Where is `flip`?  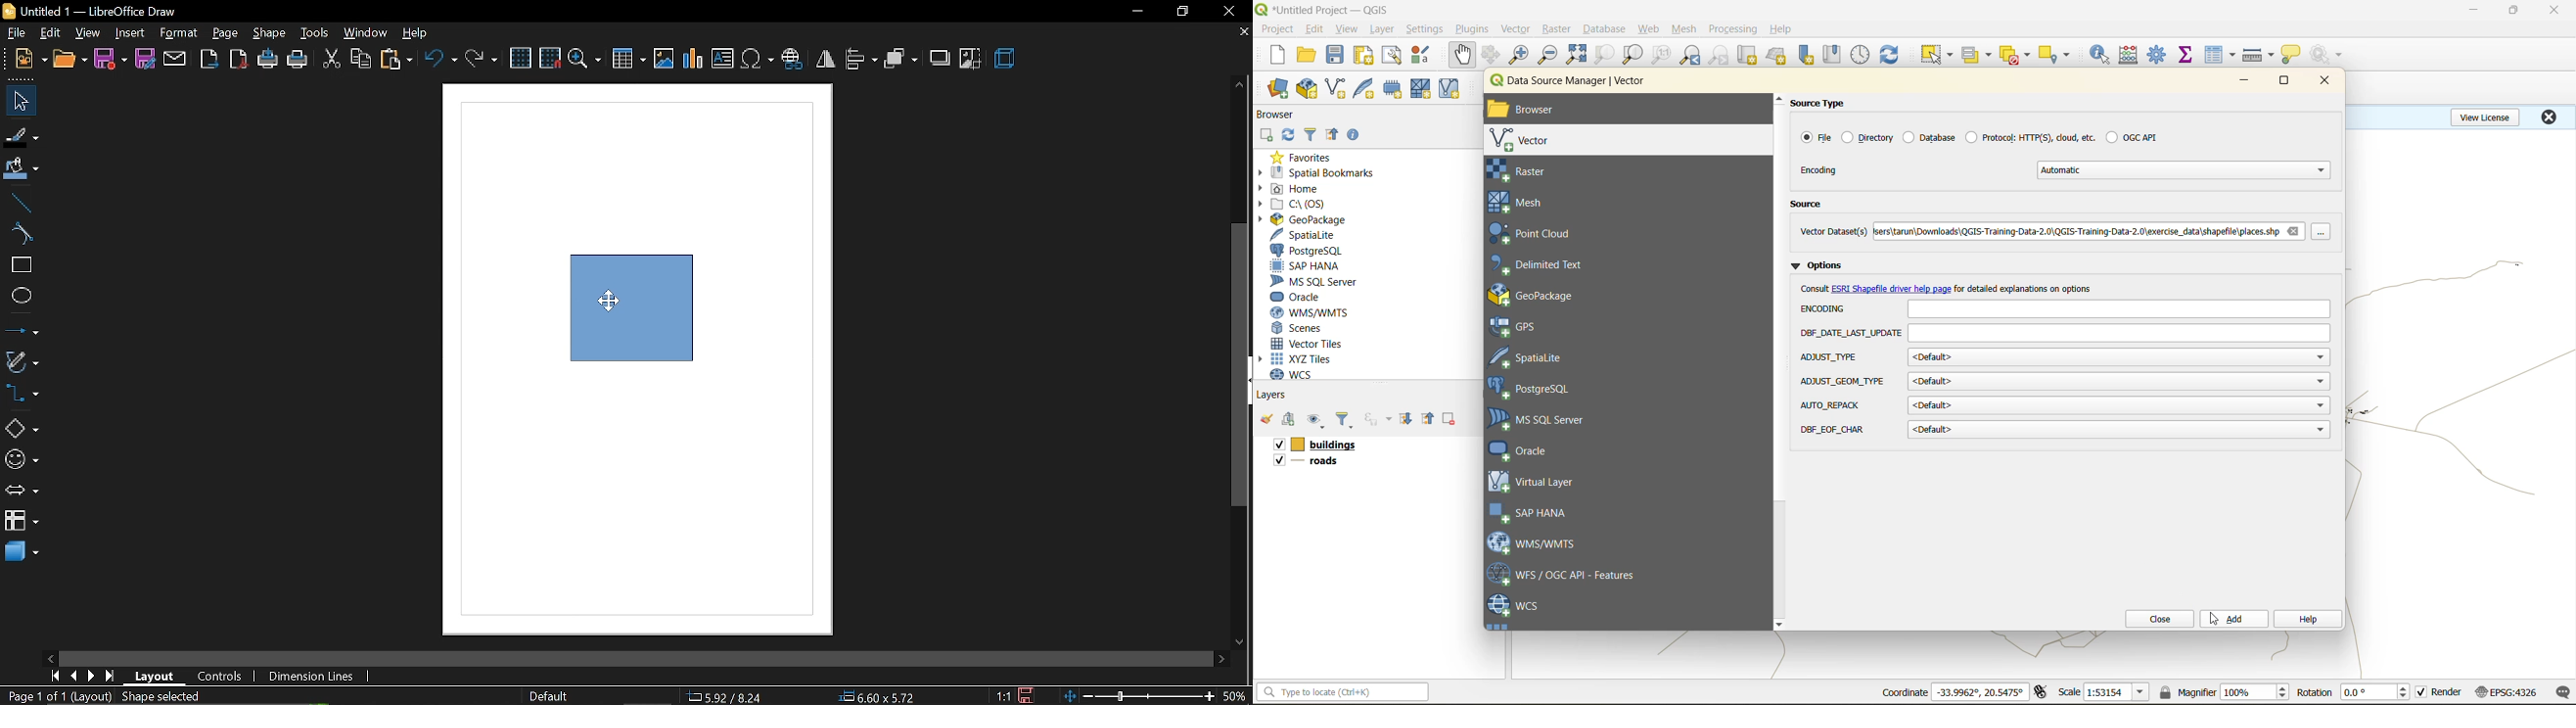
flip is located at coordinates (827, 62).